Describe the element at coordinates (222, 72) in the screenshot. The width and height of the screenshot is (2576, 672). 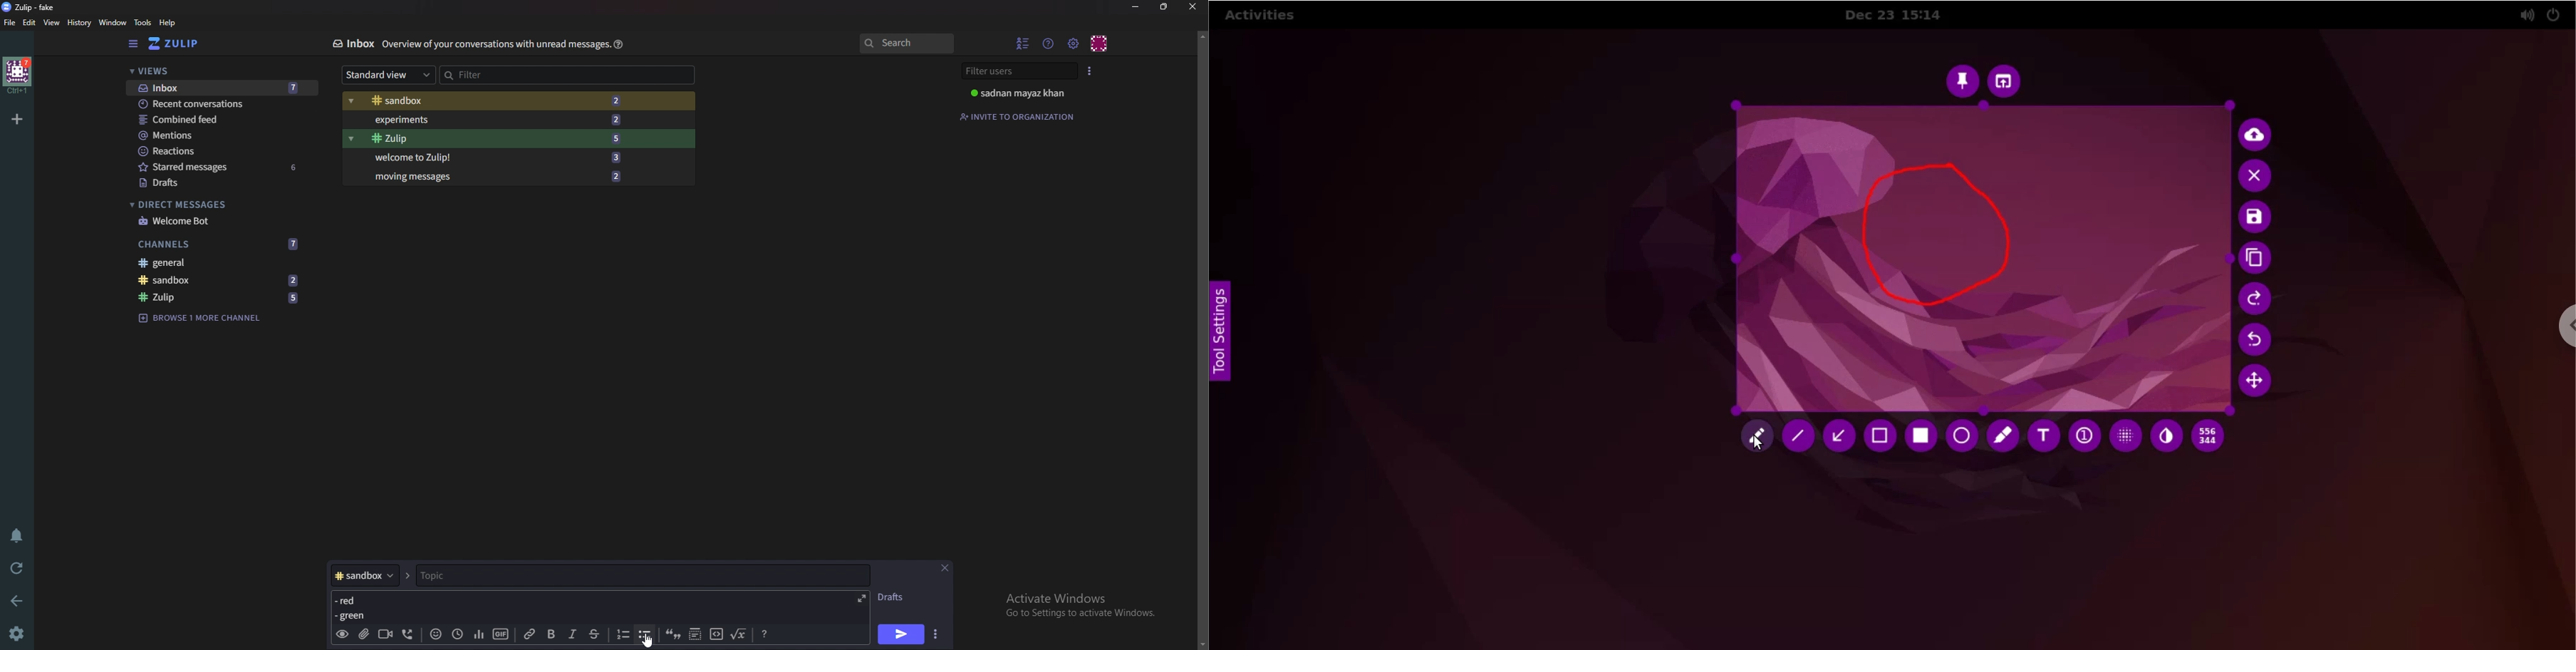
I see `views` at that location.